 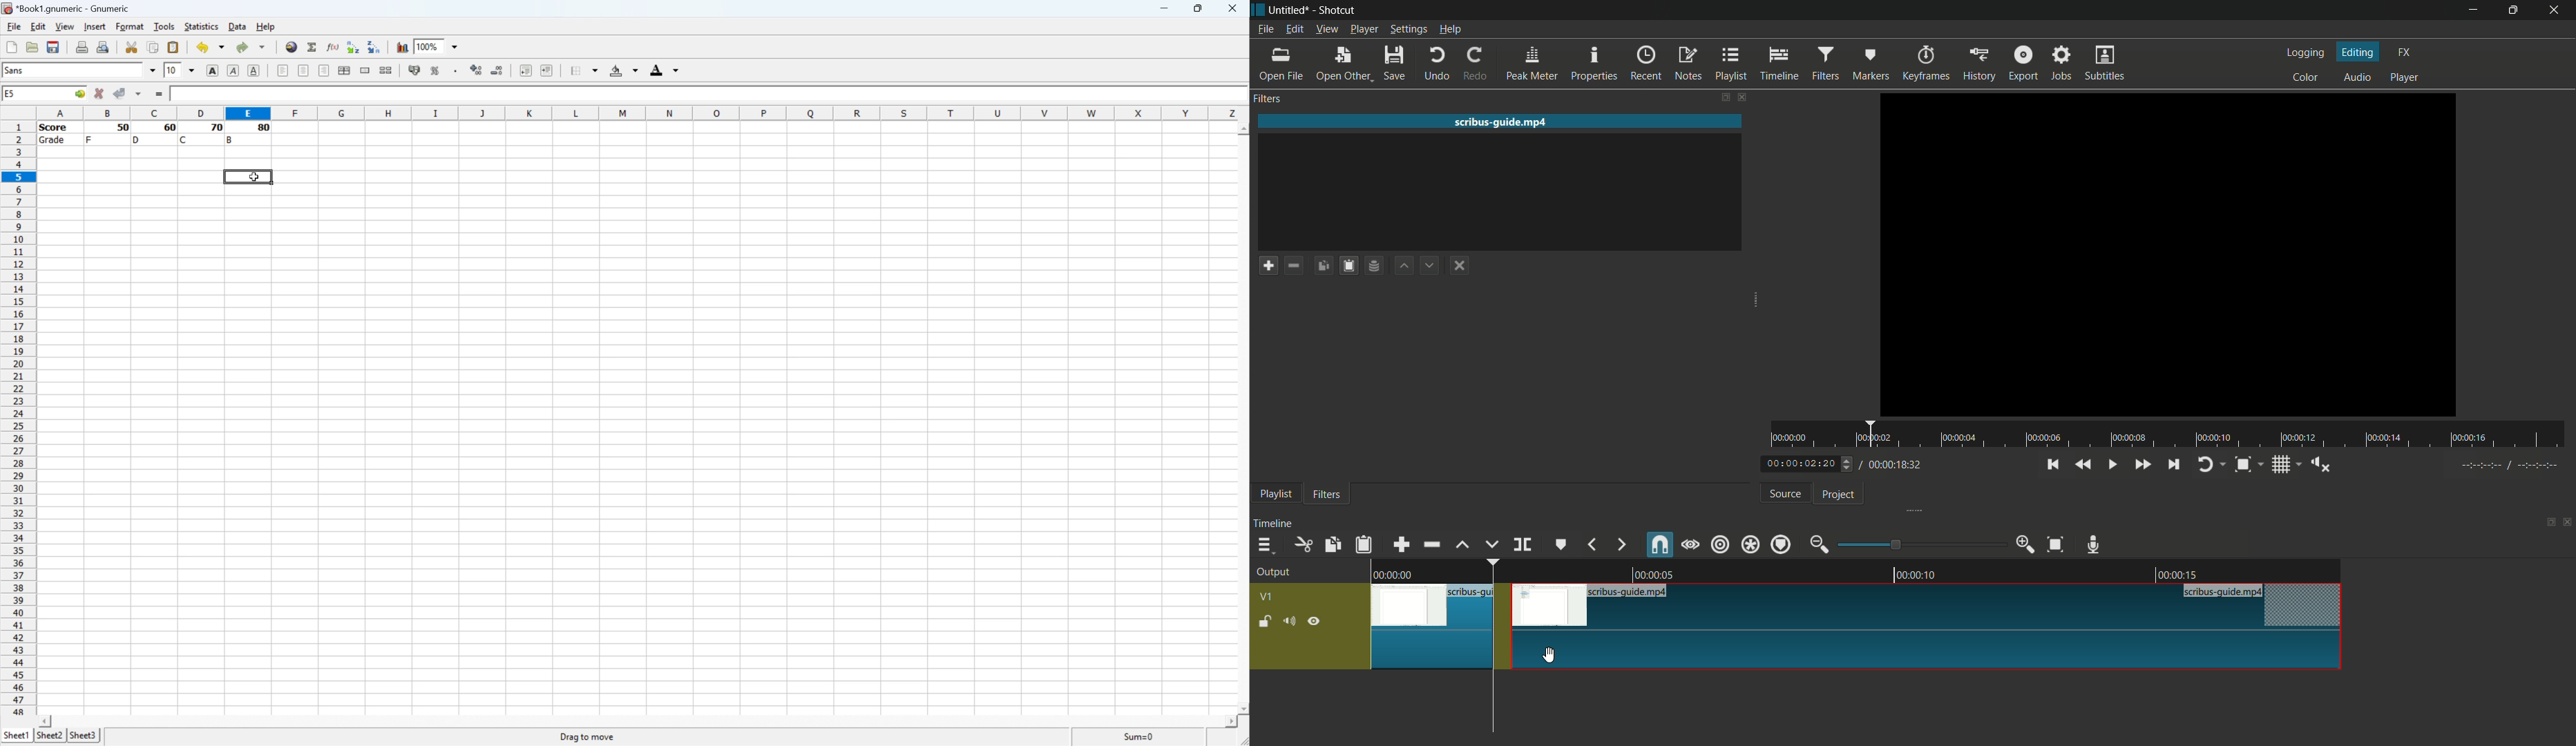 What do you see at coordinates (2104, 62) in the screenshot?
I see `subtitles` at bounding box center [2104, 62].